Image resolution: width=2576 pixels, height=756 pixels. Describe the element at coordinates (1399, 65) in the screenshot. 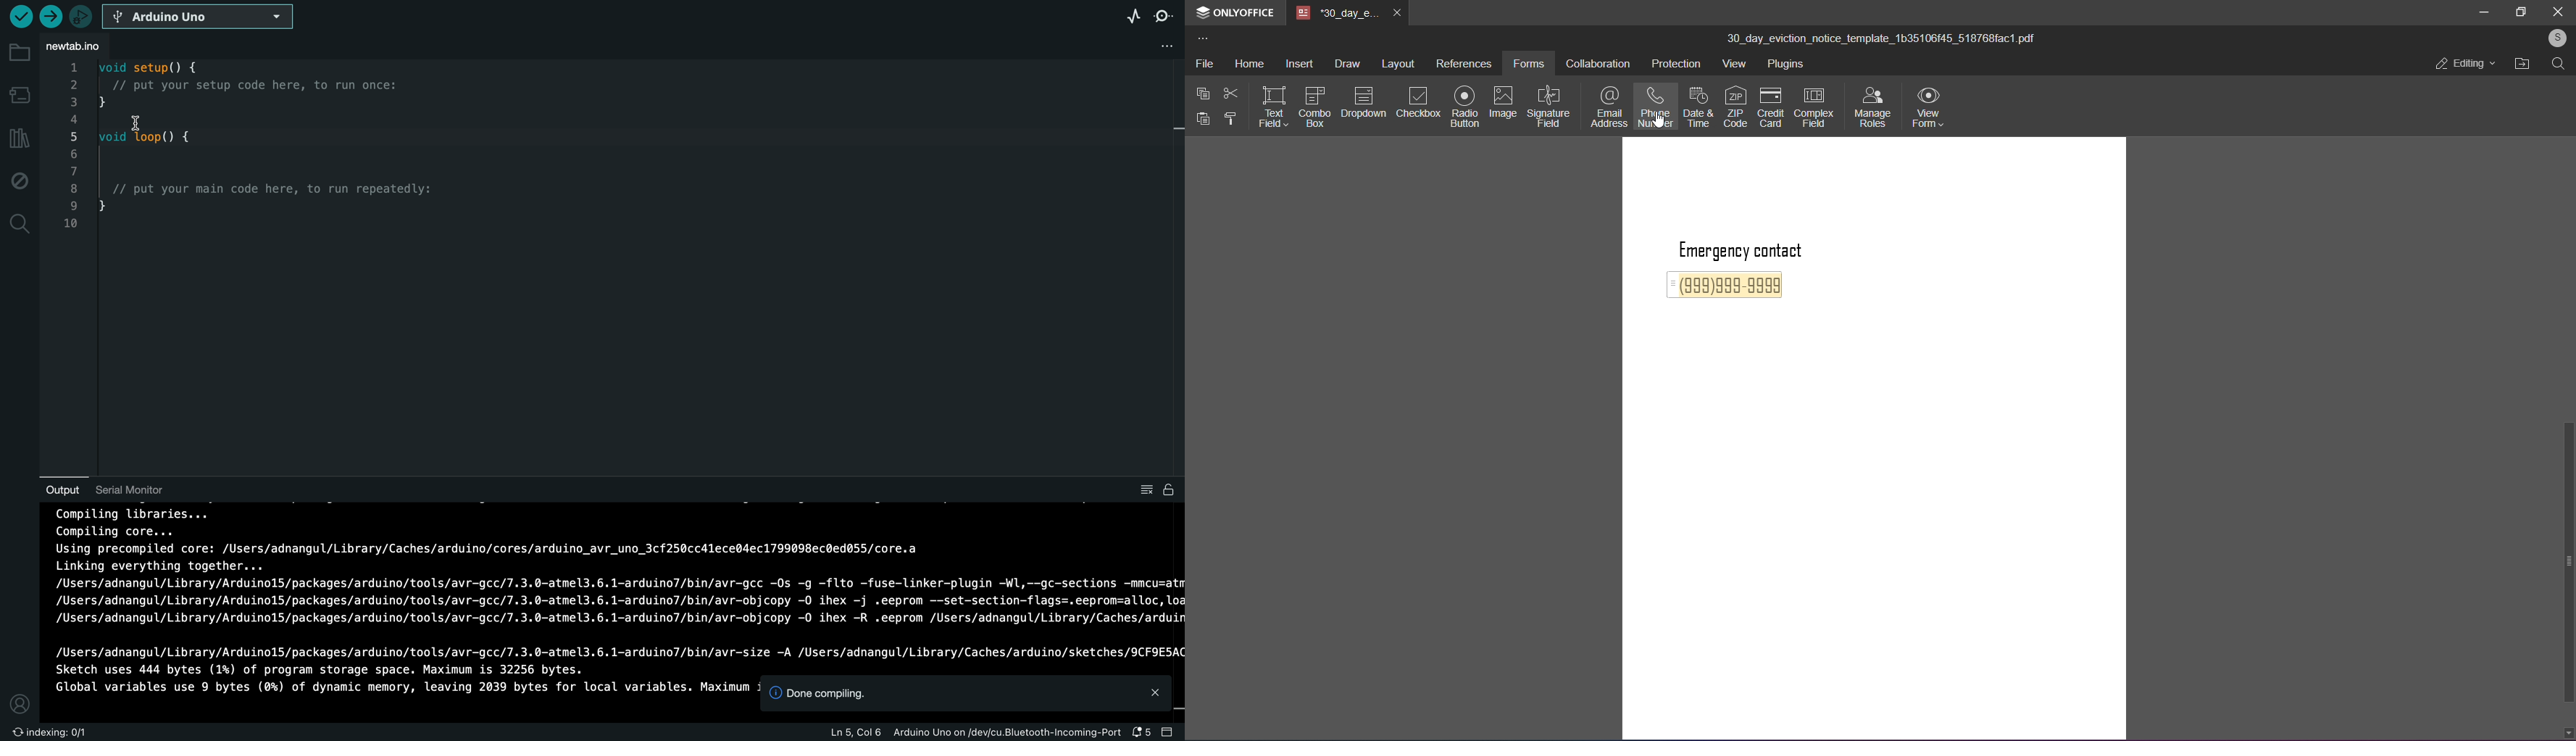

I see `layout` at that location.